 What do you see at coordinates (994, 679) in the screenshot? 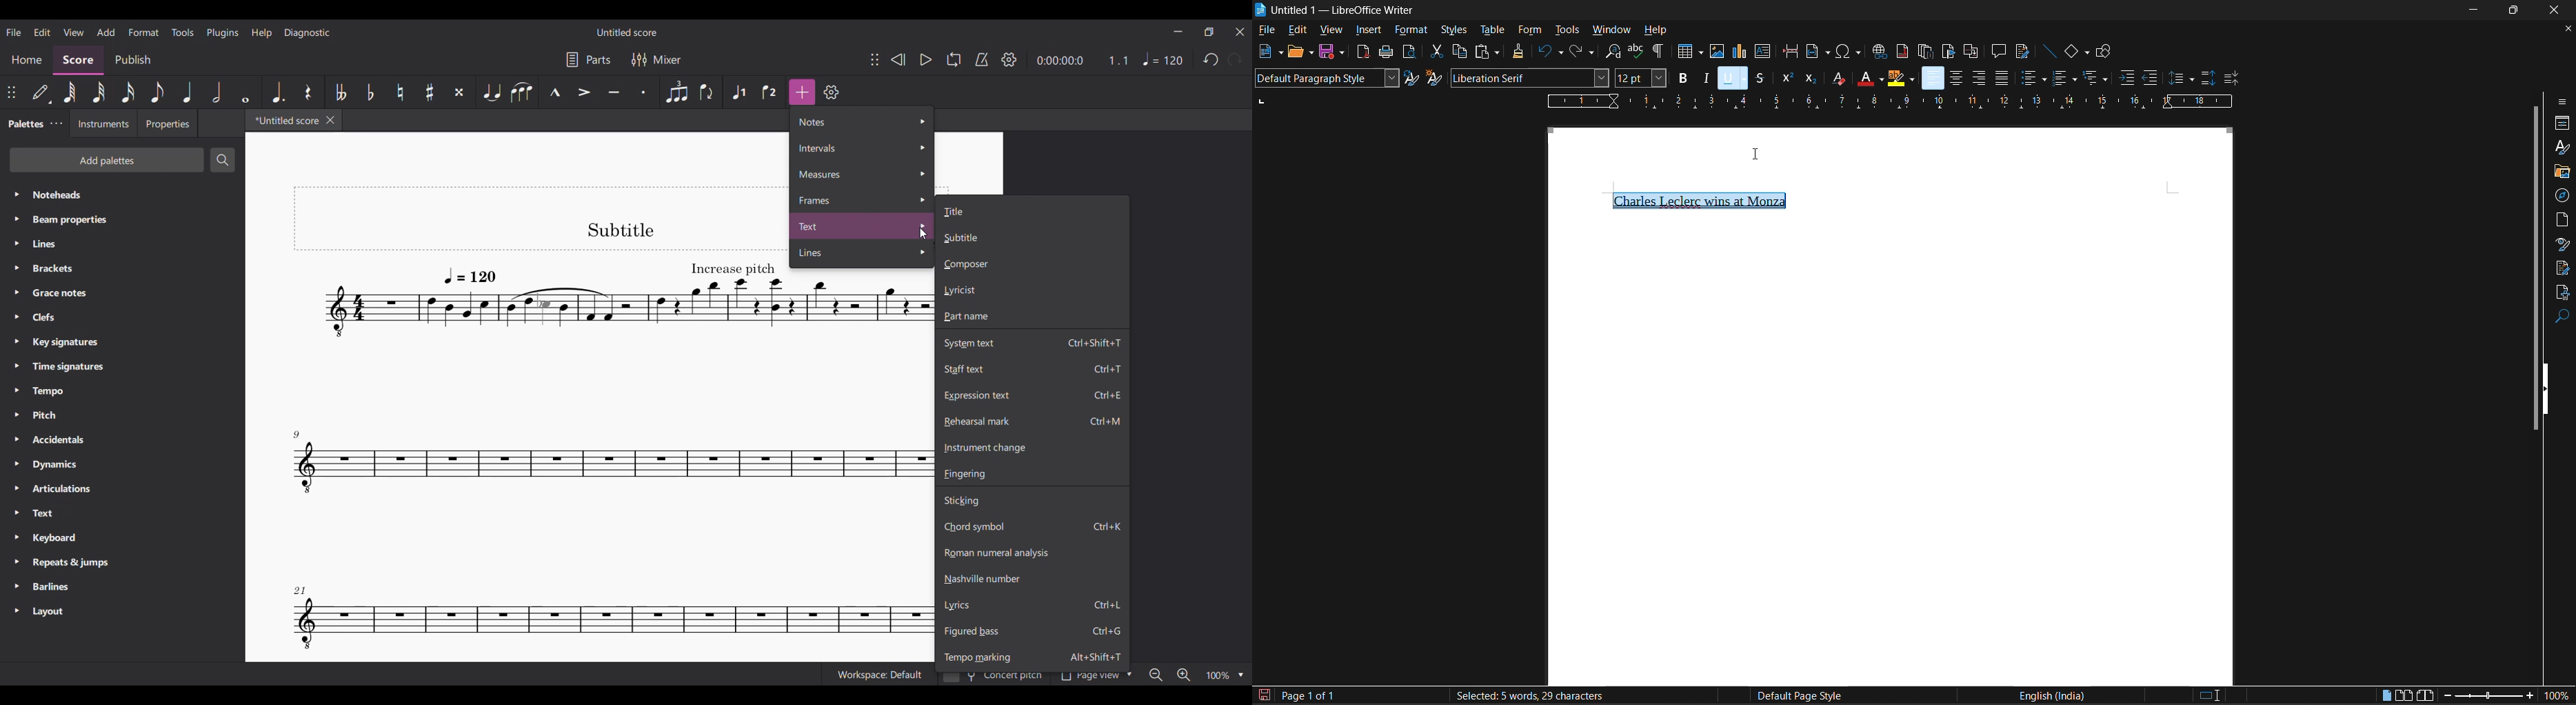
I see `Concert pitch toggle` at bounding box center [994, 679].